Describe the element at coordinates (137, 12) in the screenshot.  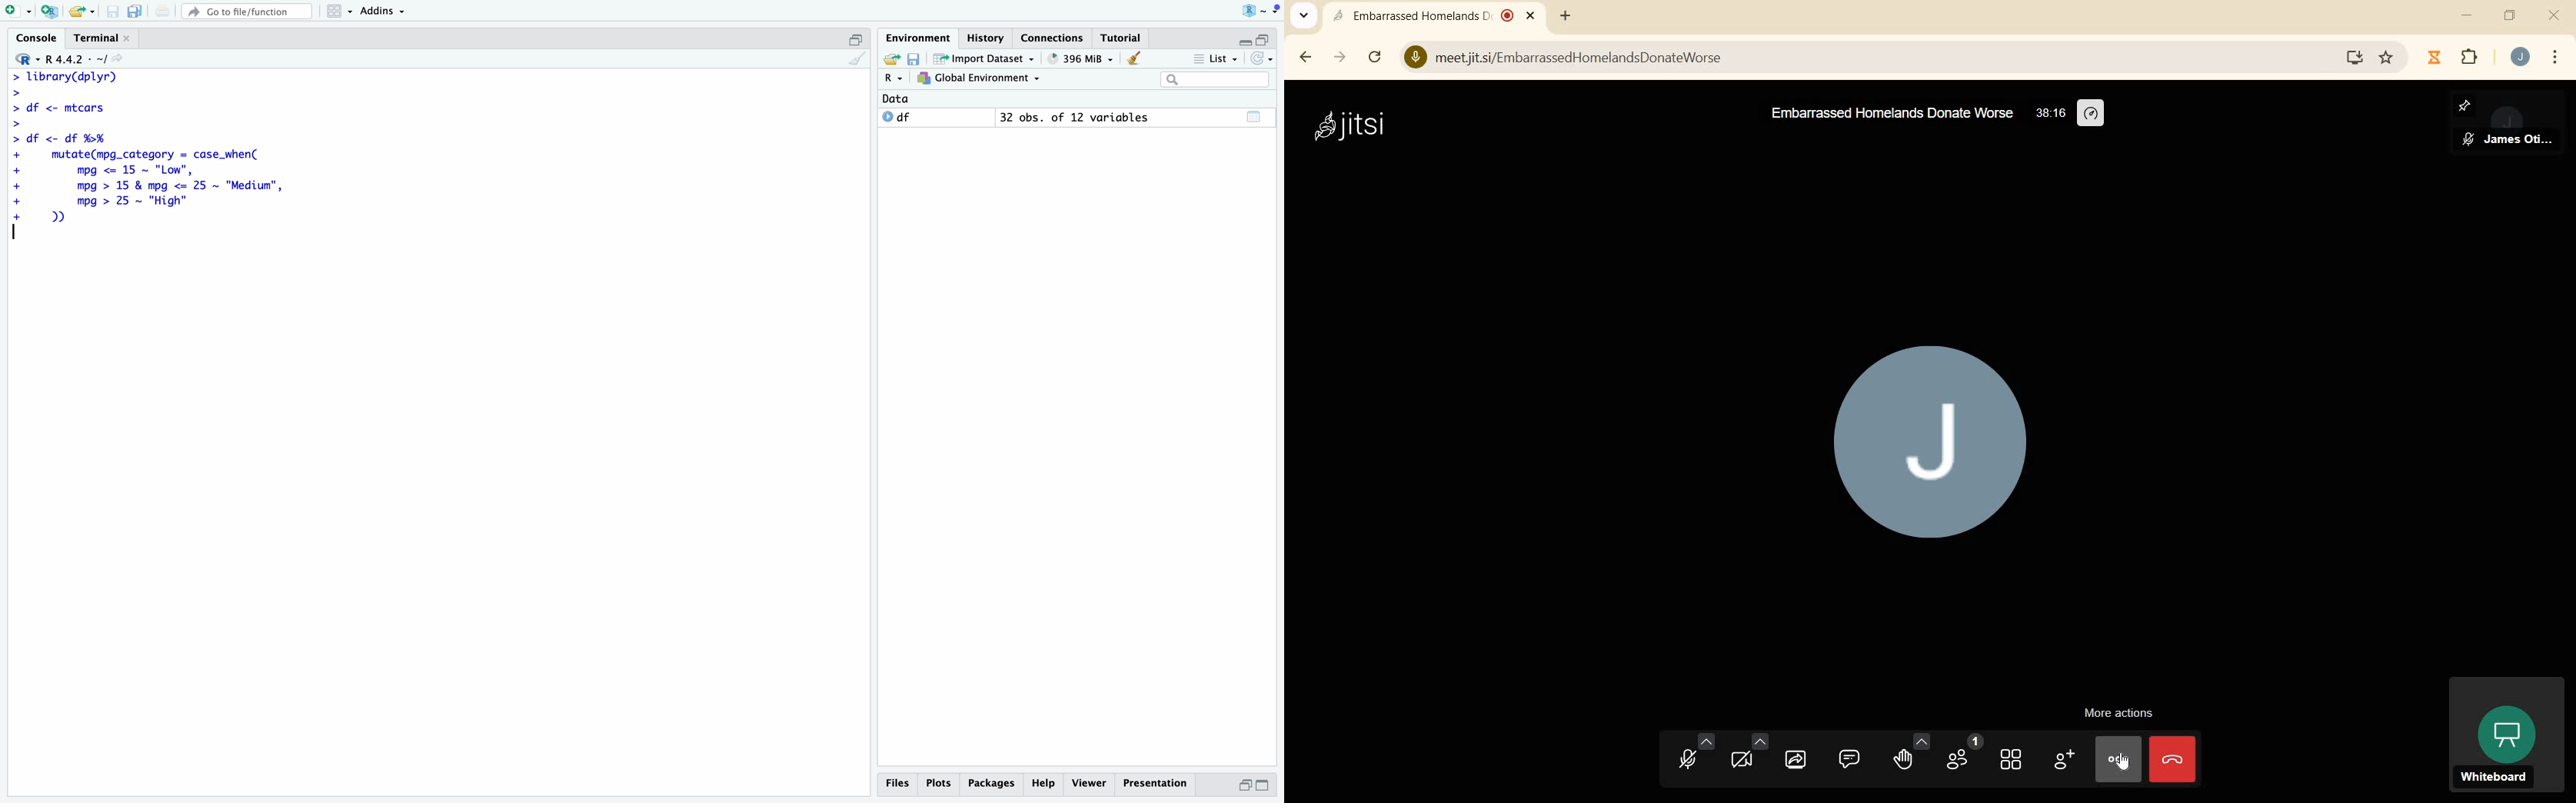
I see `copy` at that location.